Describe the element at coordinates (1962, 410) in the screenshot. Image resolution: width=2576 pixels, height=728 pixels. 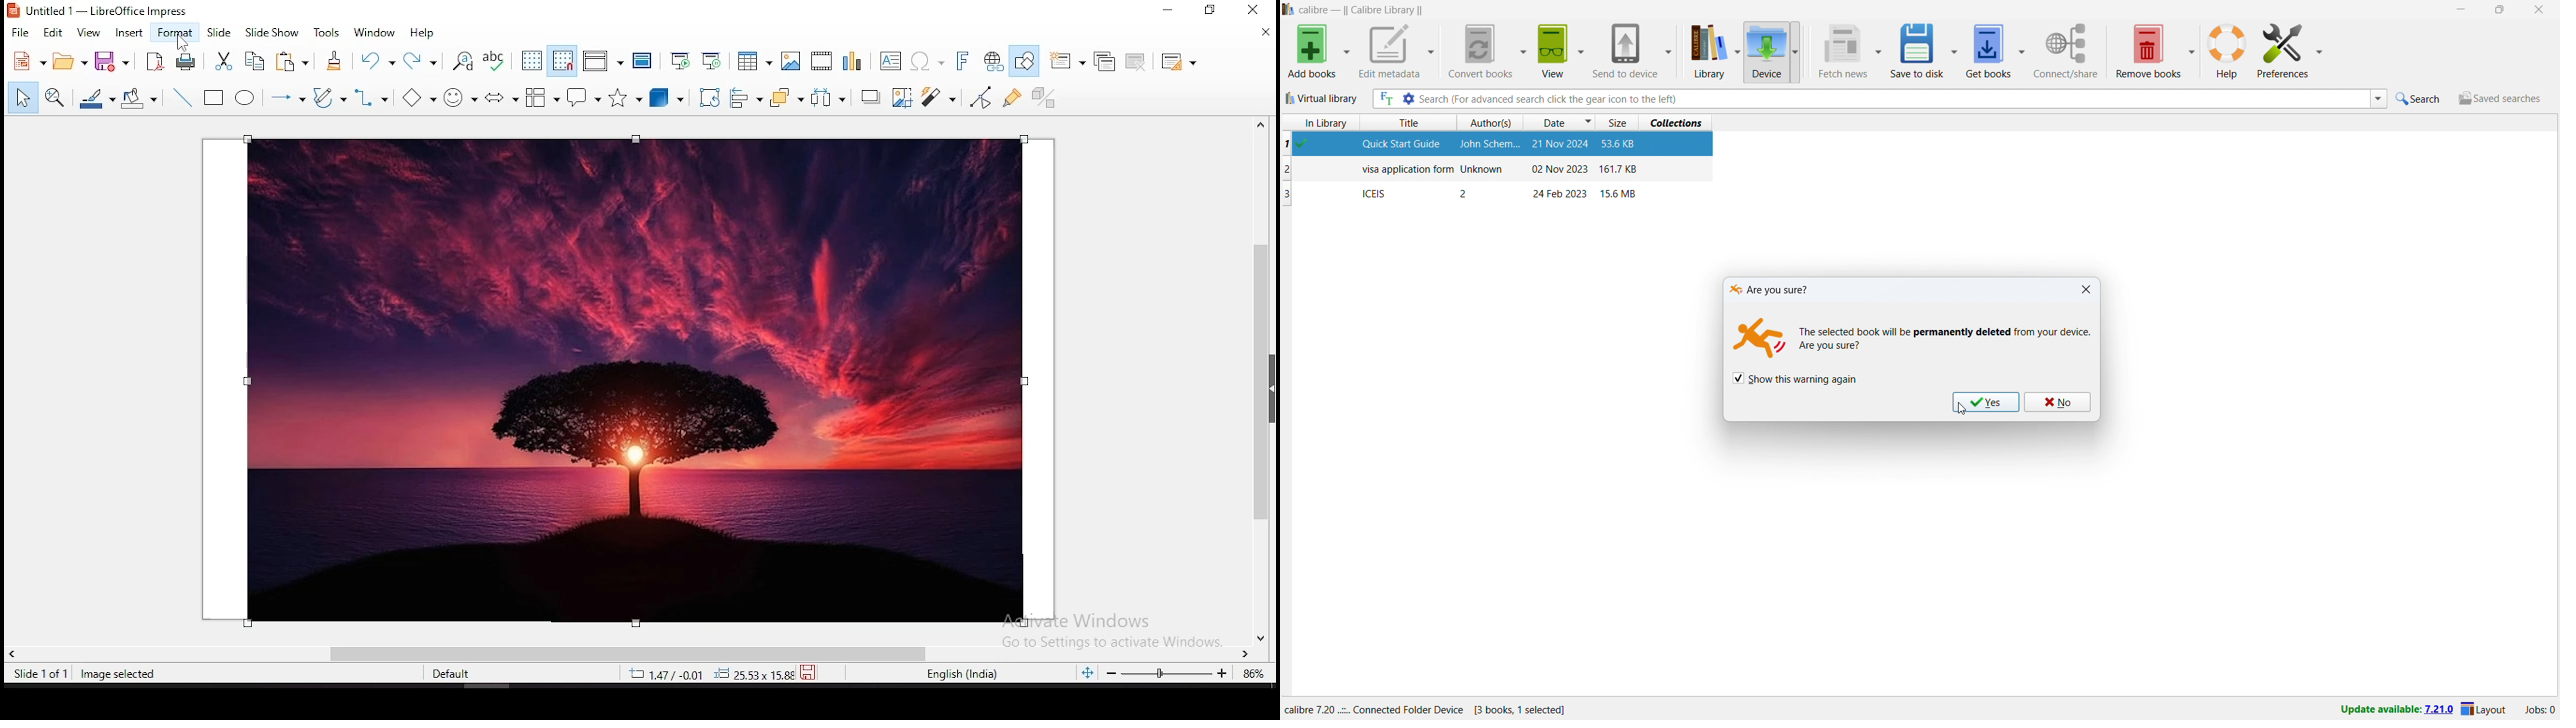
I see `cursor` at that location.